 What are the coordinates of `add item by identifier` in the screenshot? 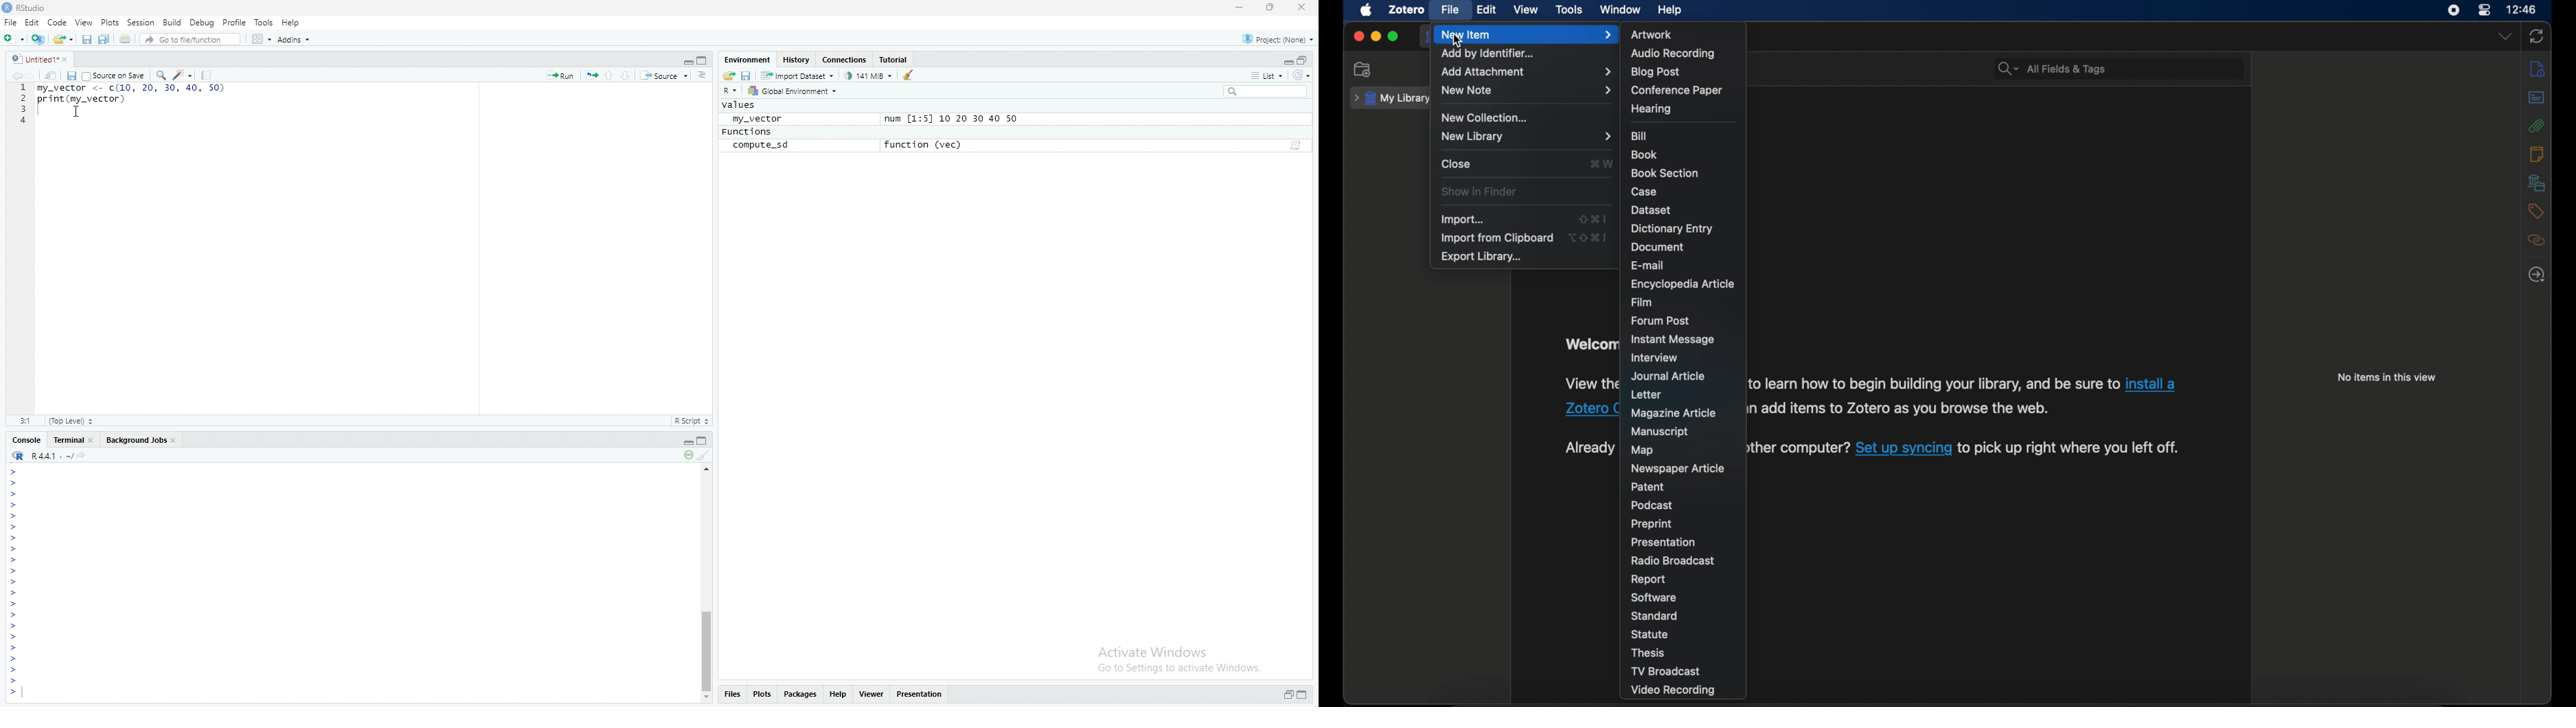 It's located at (1488, 54).